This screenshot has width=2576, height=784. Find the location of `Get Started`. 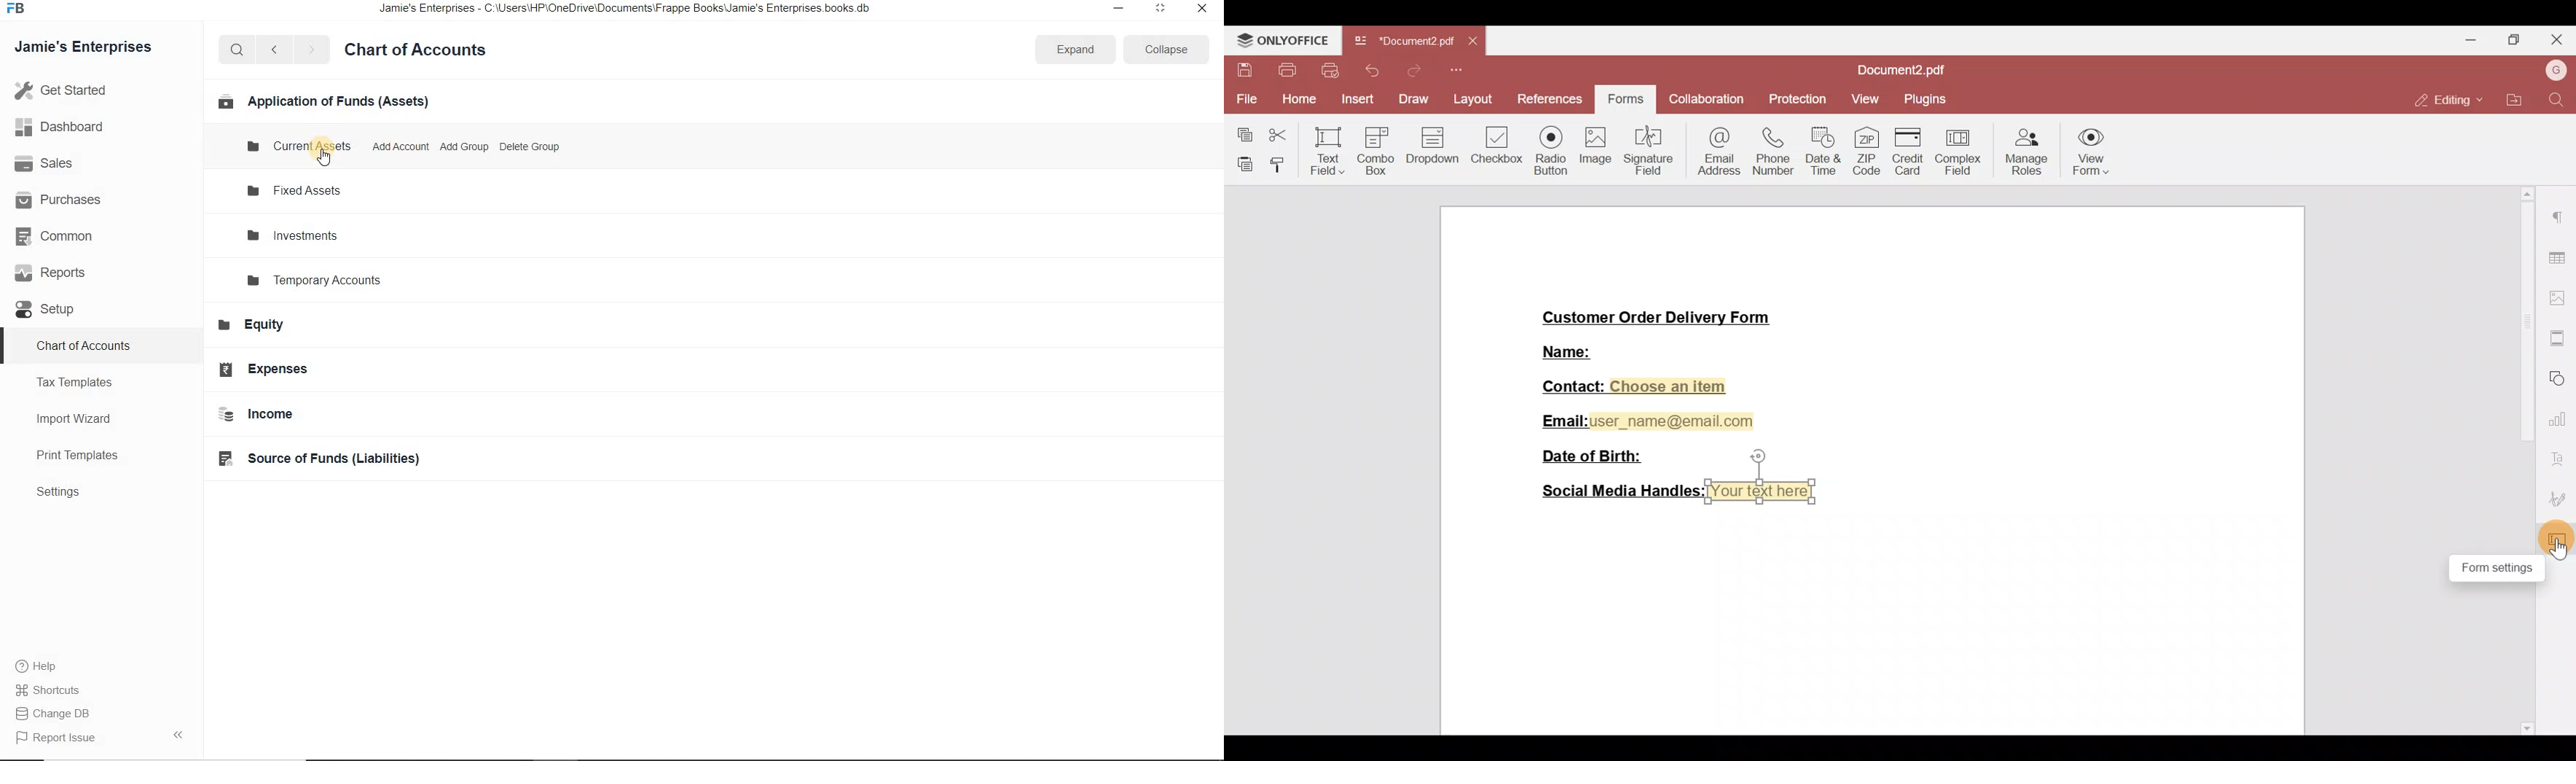

Get Started is located at coordinates (93, 90).